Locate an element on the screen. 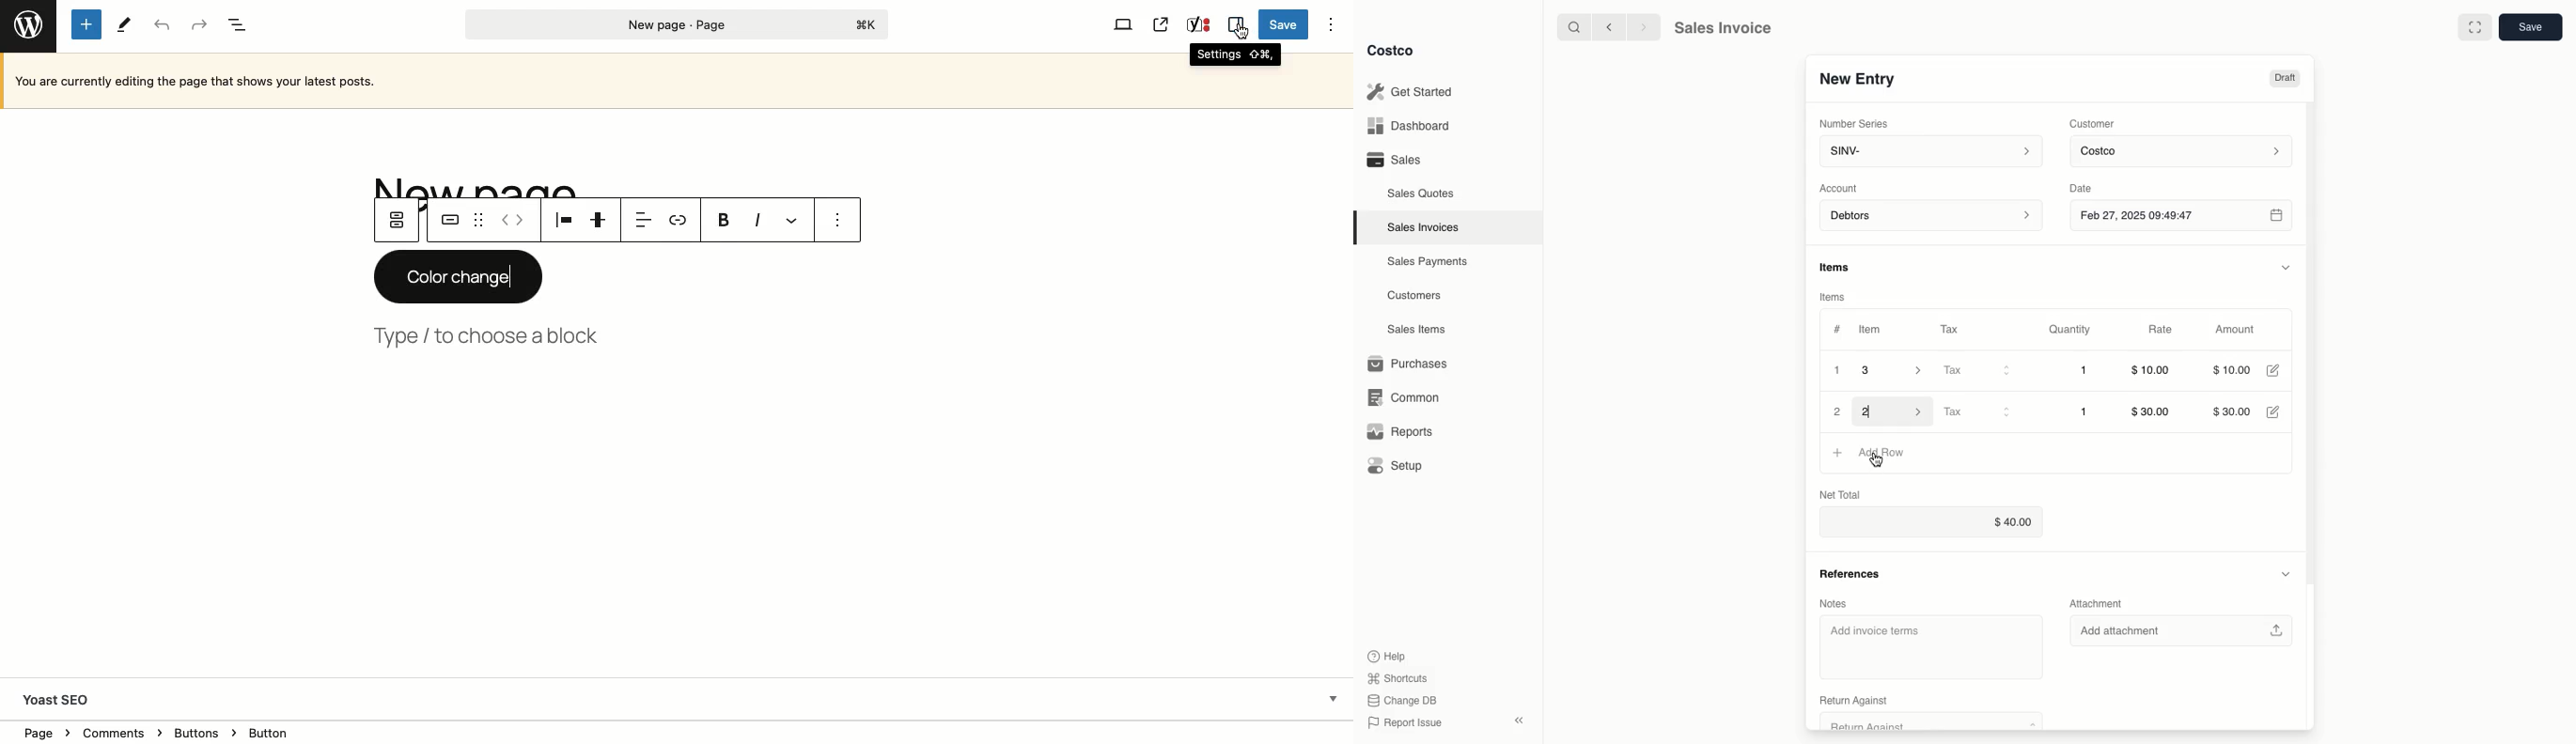 This screenshot has height=756, width=2576. search is located at coordinates (1571, 26).